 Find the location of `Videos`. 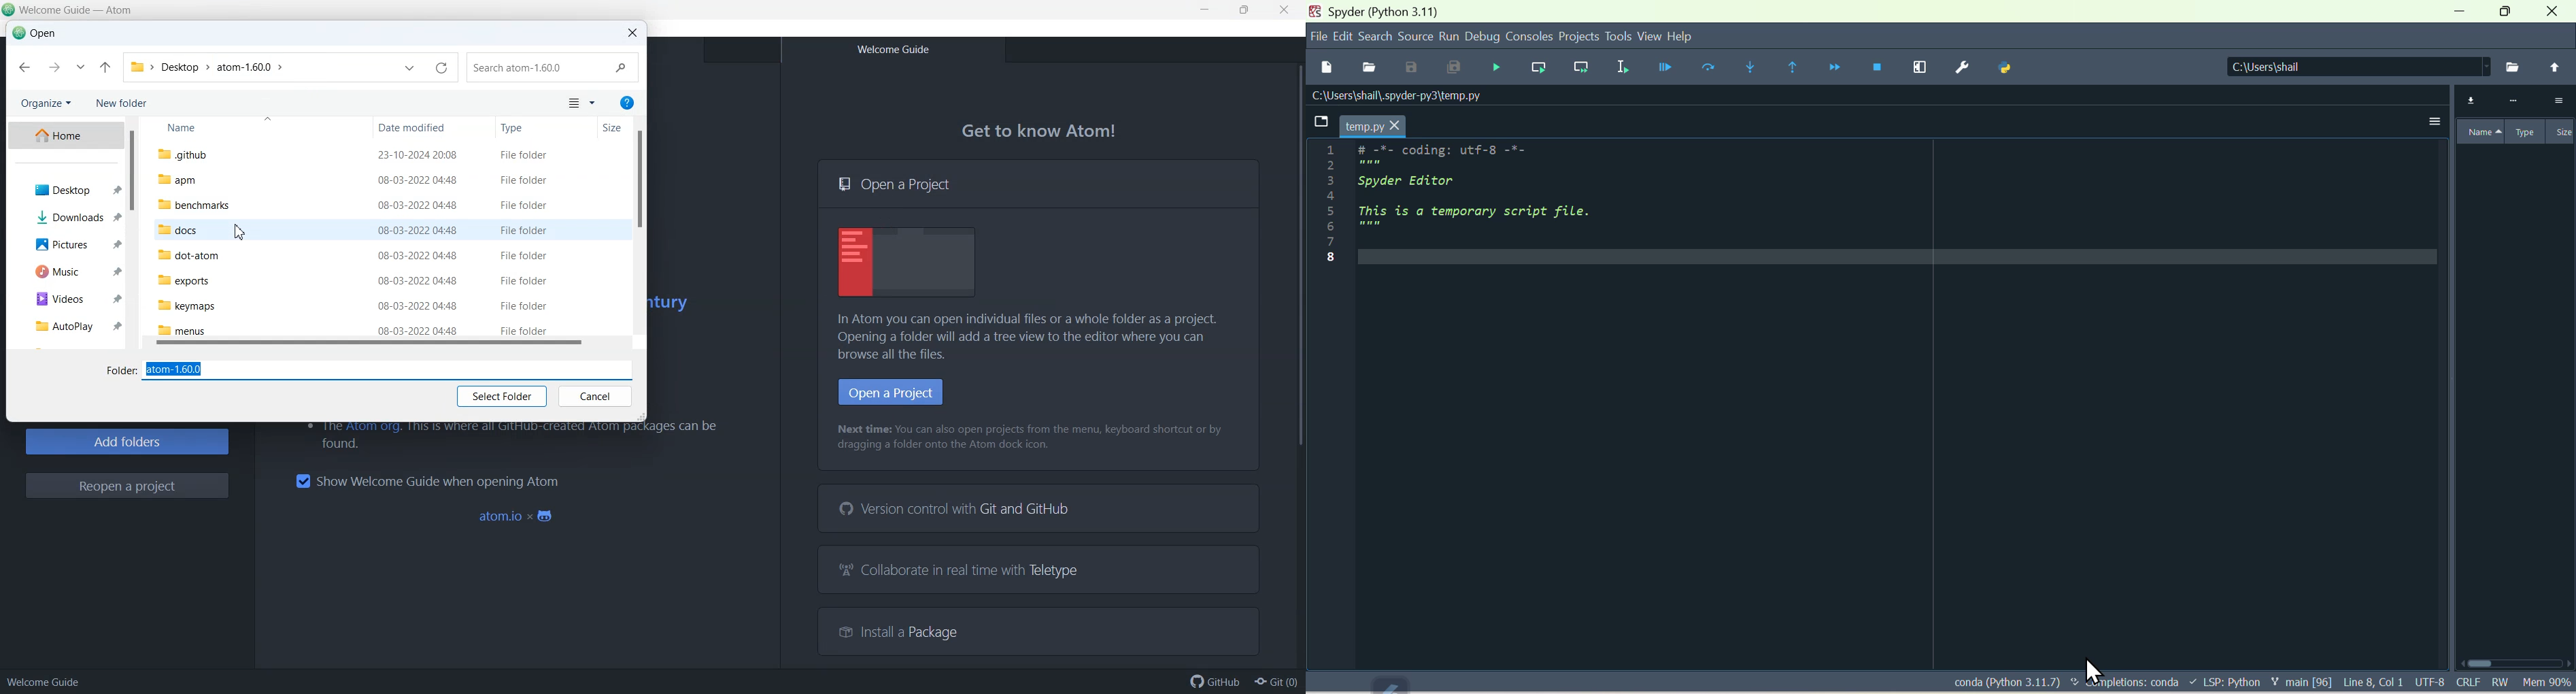

Videos is located at coordinates (65, 297).